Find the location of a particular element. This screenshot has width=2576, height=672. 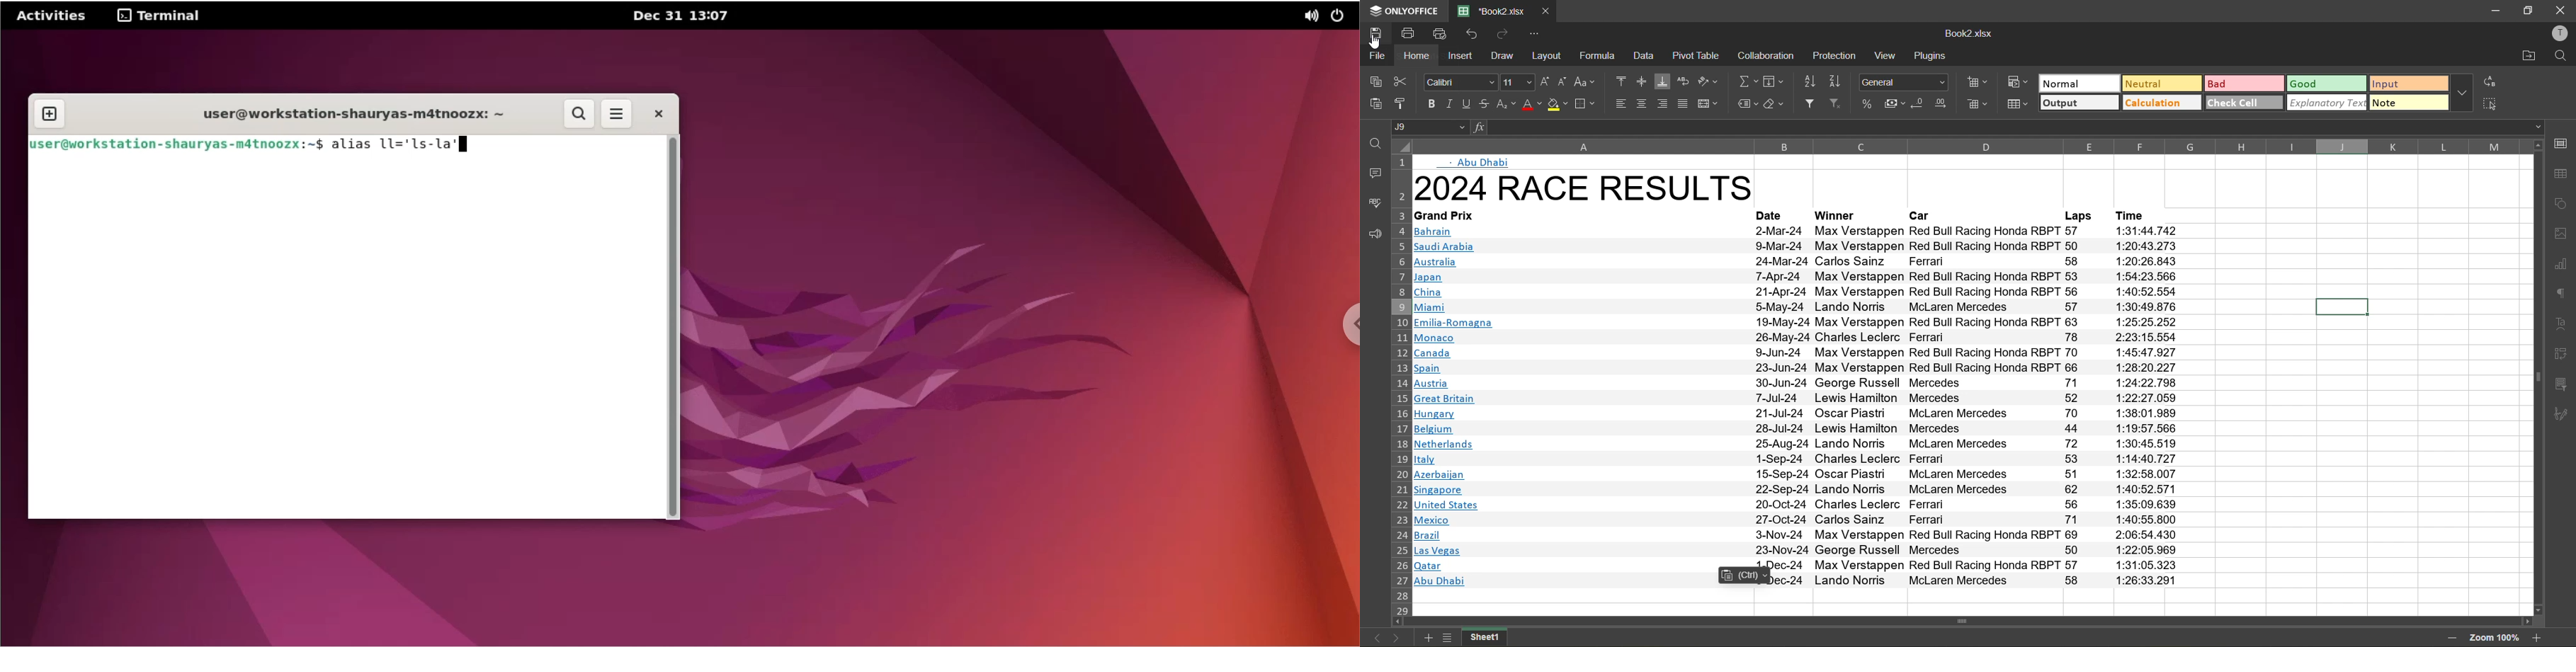

fill color is located at coordinates (1559, 104).